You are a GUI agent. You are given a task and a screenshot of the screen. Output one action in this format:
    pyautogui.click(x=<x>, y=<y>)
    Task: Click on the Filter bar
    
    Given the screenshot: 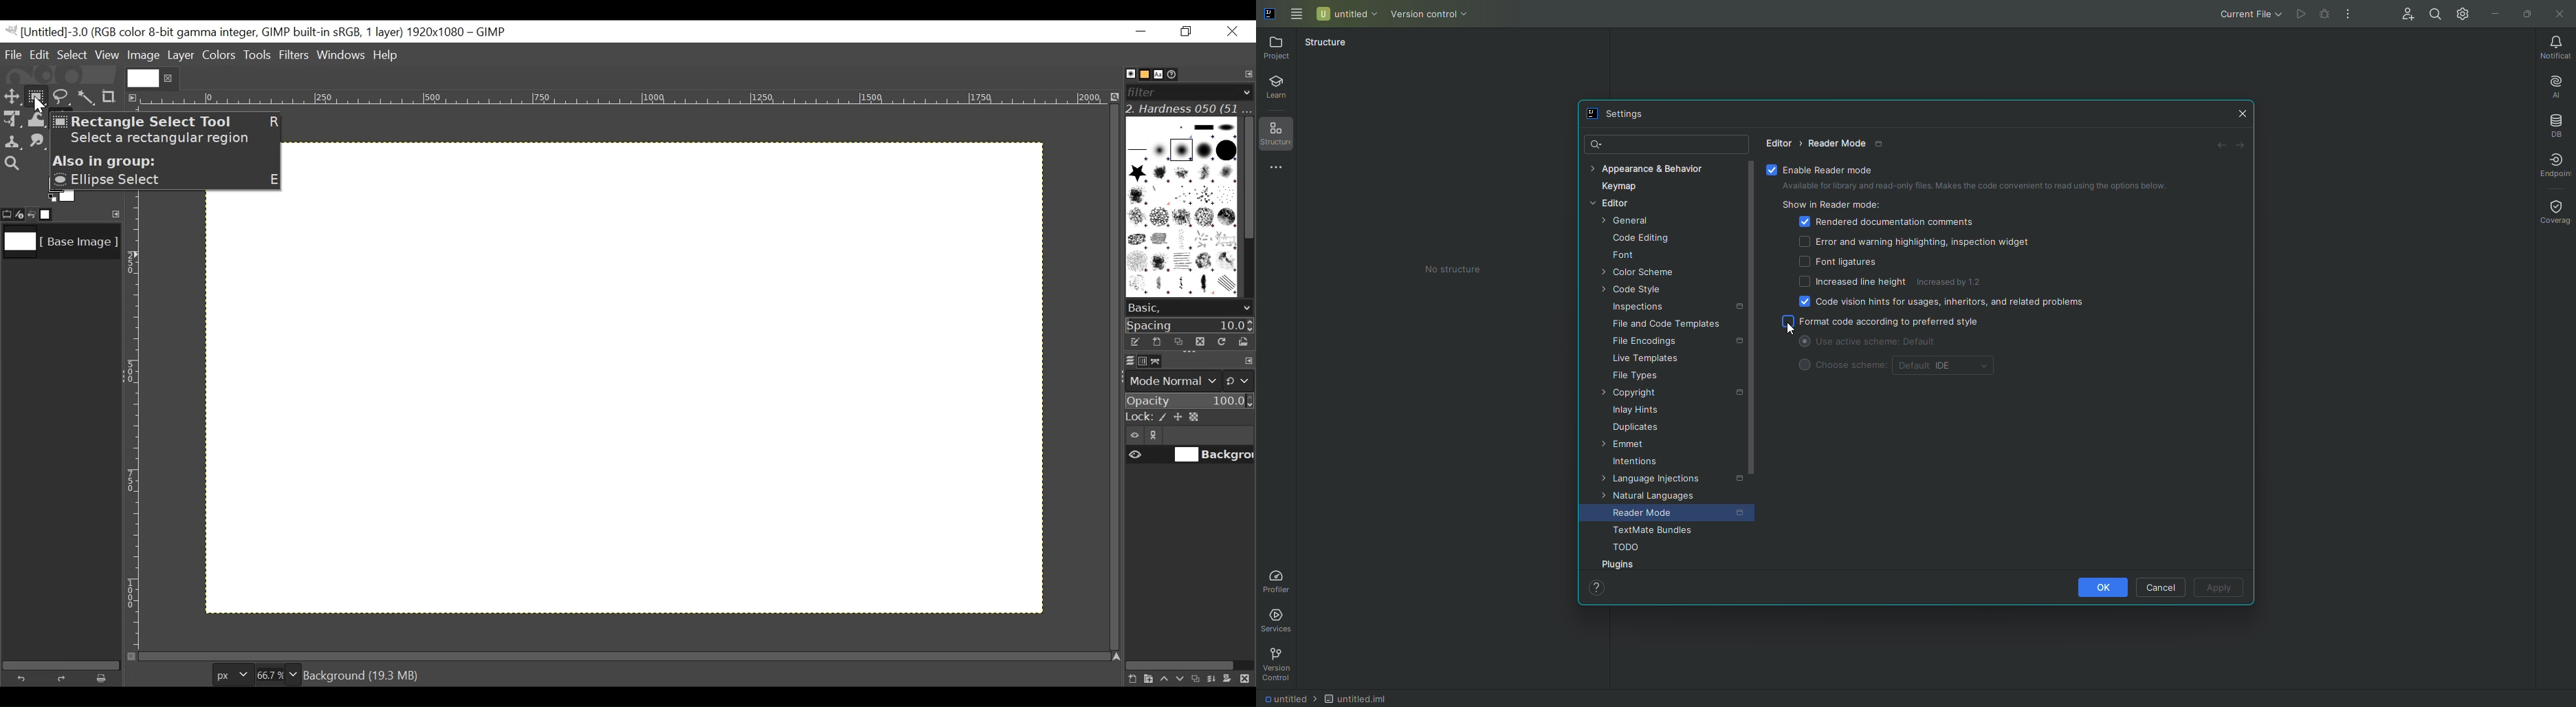 What is the action you would take?
    pyautogui.click(x=1188, y=91)
    